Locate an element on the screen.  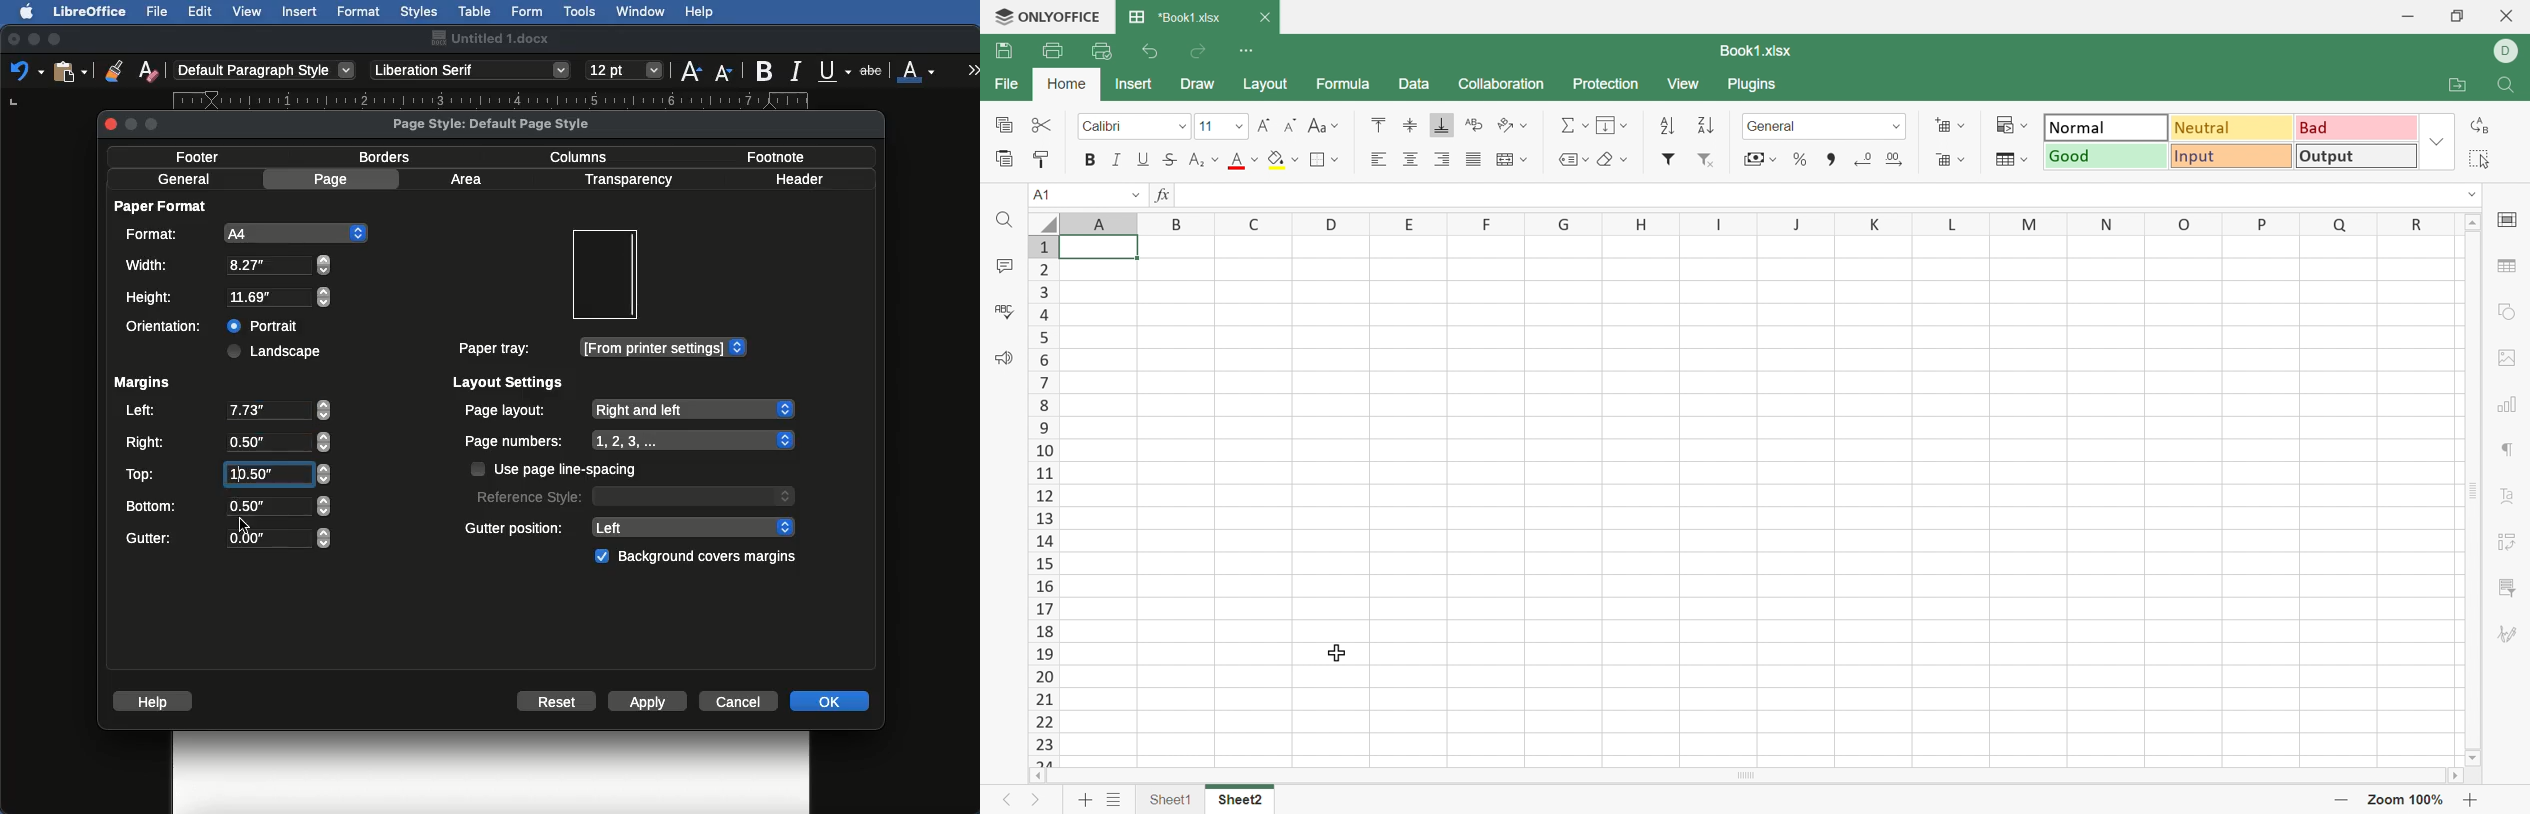
Drop down is located at coordinates (1339, 159).